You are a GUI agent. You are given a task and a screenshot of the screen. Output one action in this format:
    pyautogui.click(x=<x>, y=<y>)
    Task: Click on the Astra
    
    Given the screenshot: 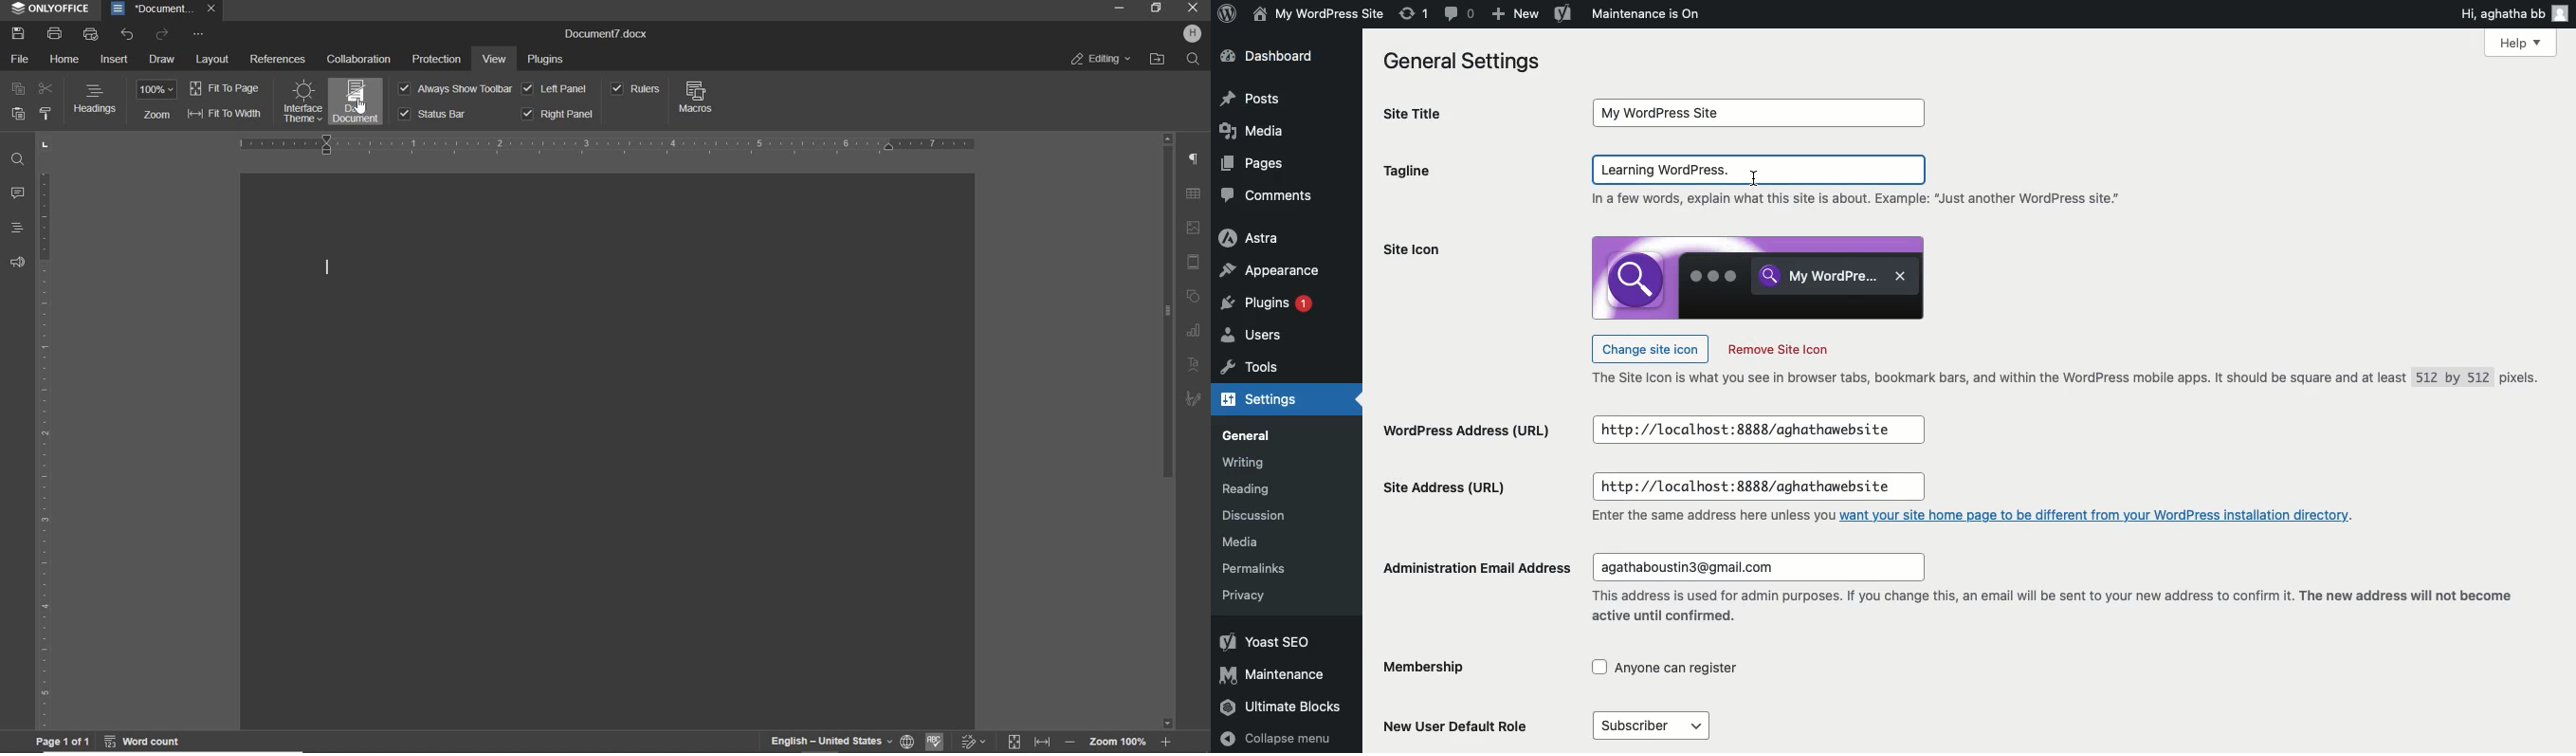 What is the action you would take?
    pyautogui.click(x=1251, y=239)
    